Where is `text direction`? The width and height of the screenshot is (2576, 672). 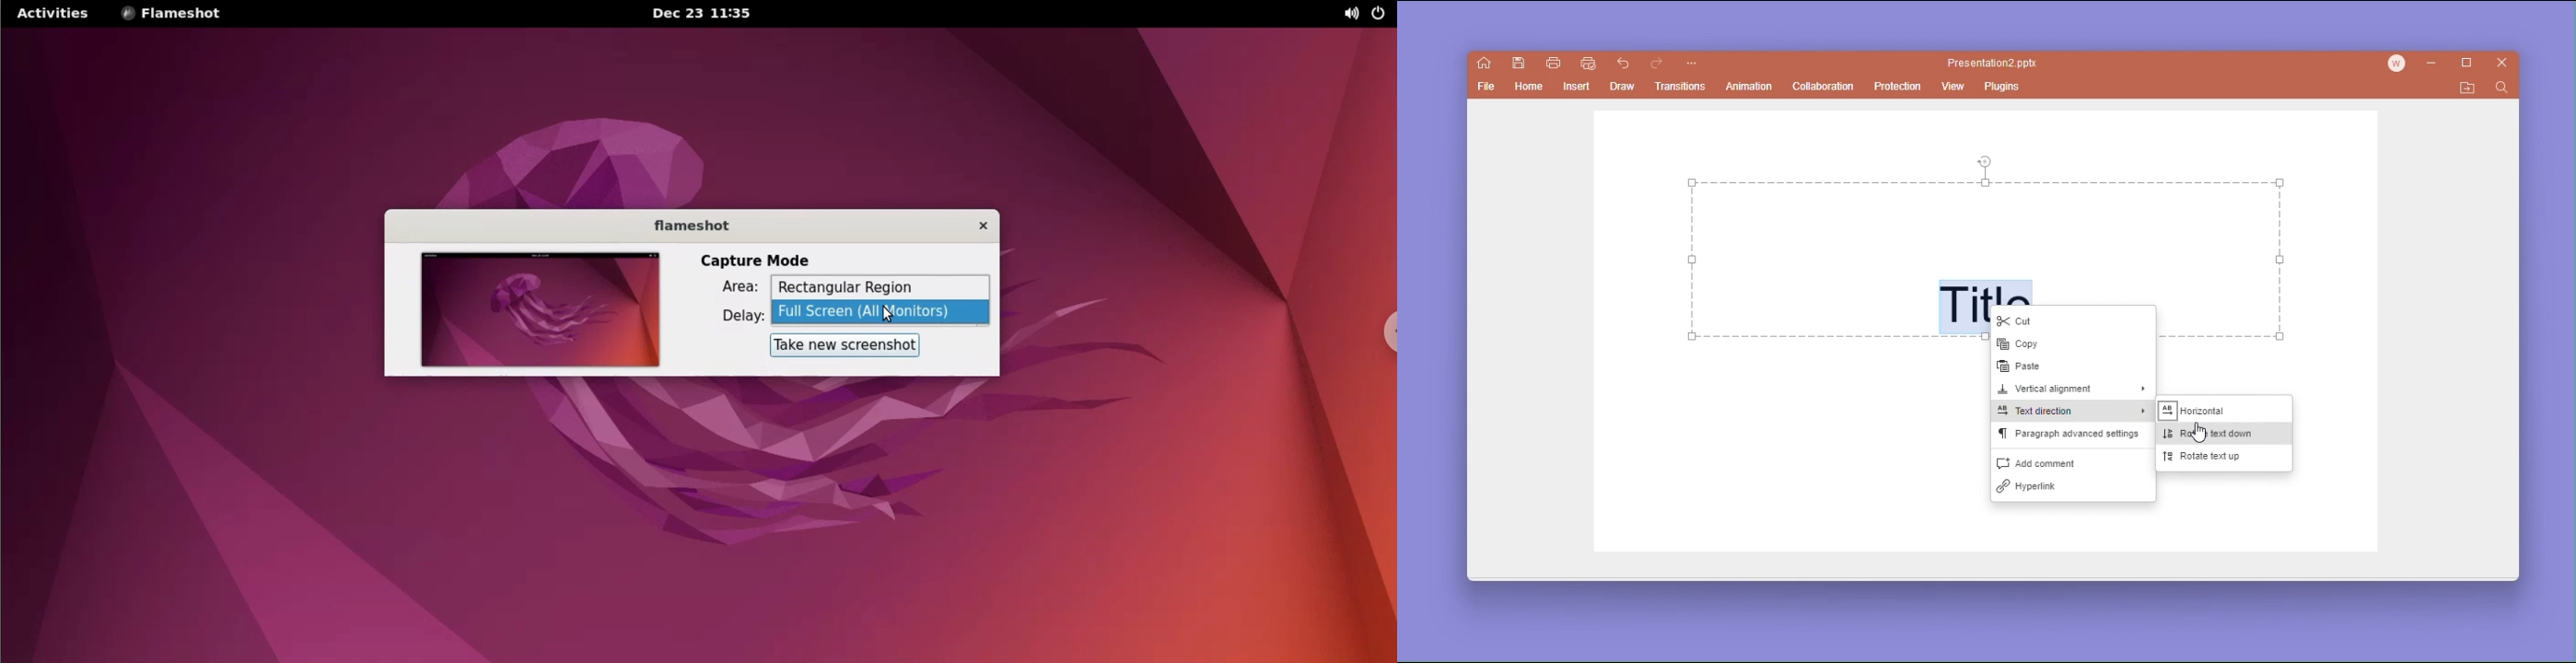 text direction is located at coordinates (2073, 413).